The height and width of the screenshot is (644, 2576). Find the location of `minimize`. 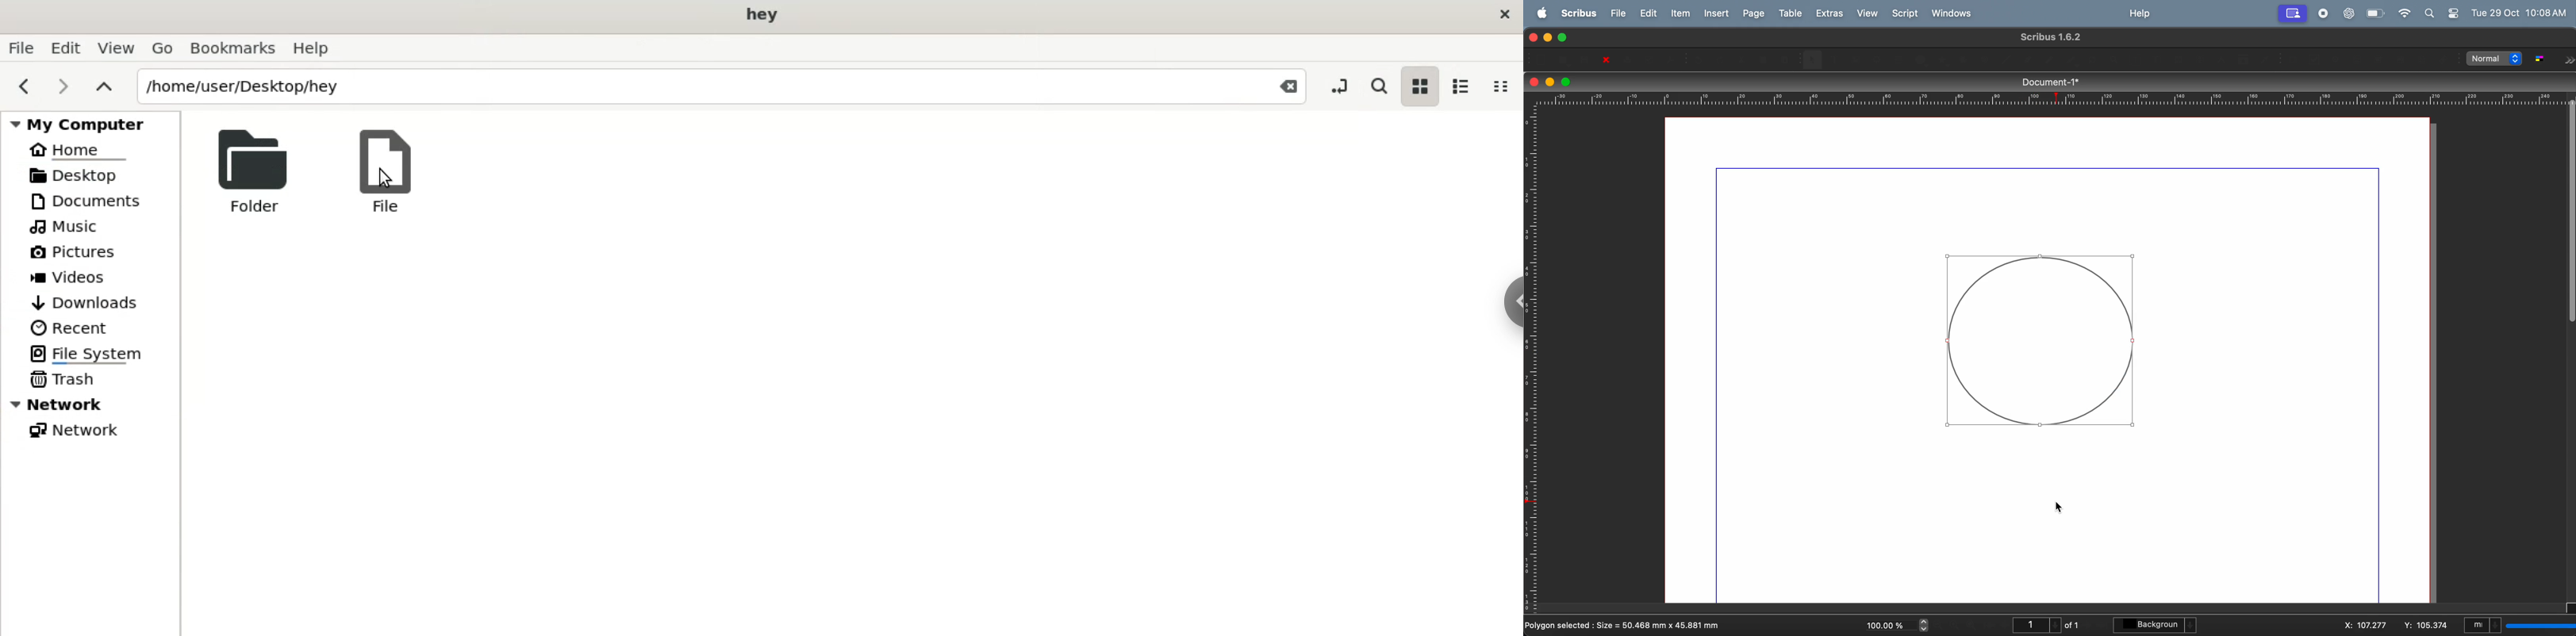

minimize is located at coordinates (1550, 82).